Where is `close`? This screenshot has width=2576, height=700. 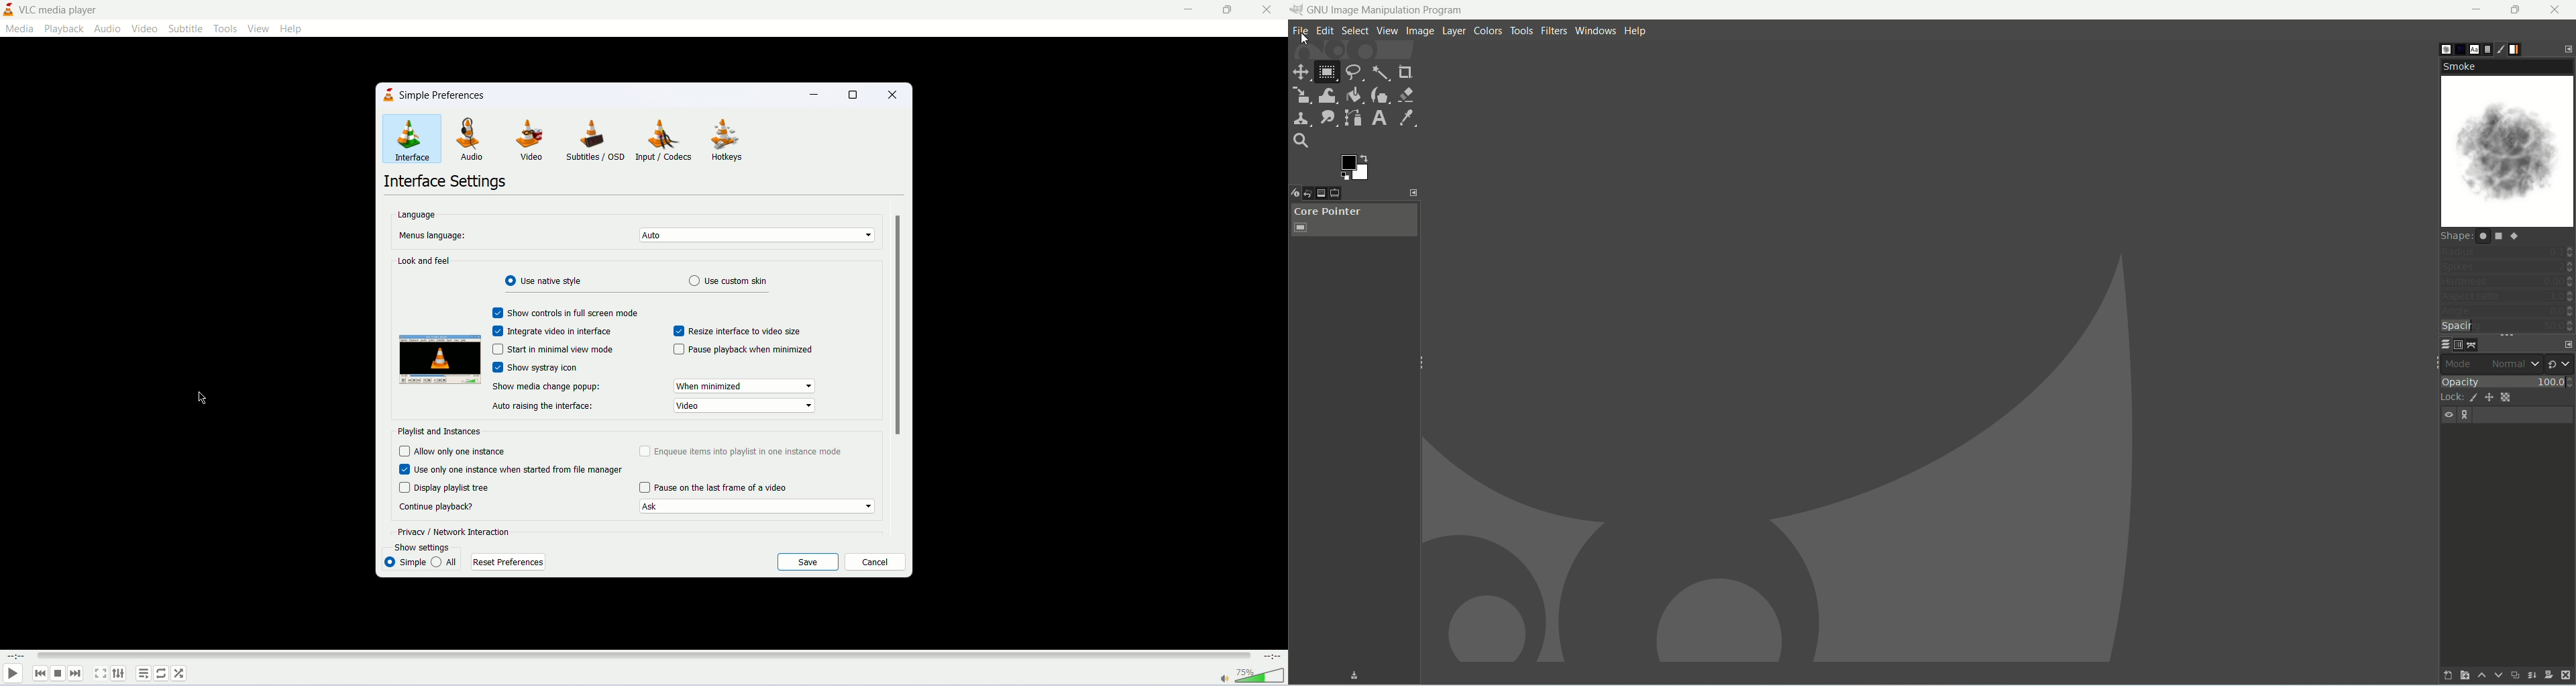
close is located at coordinates (1268, 10).